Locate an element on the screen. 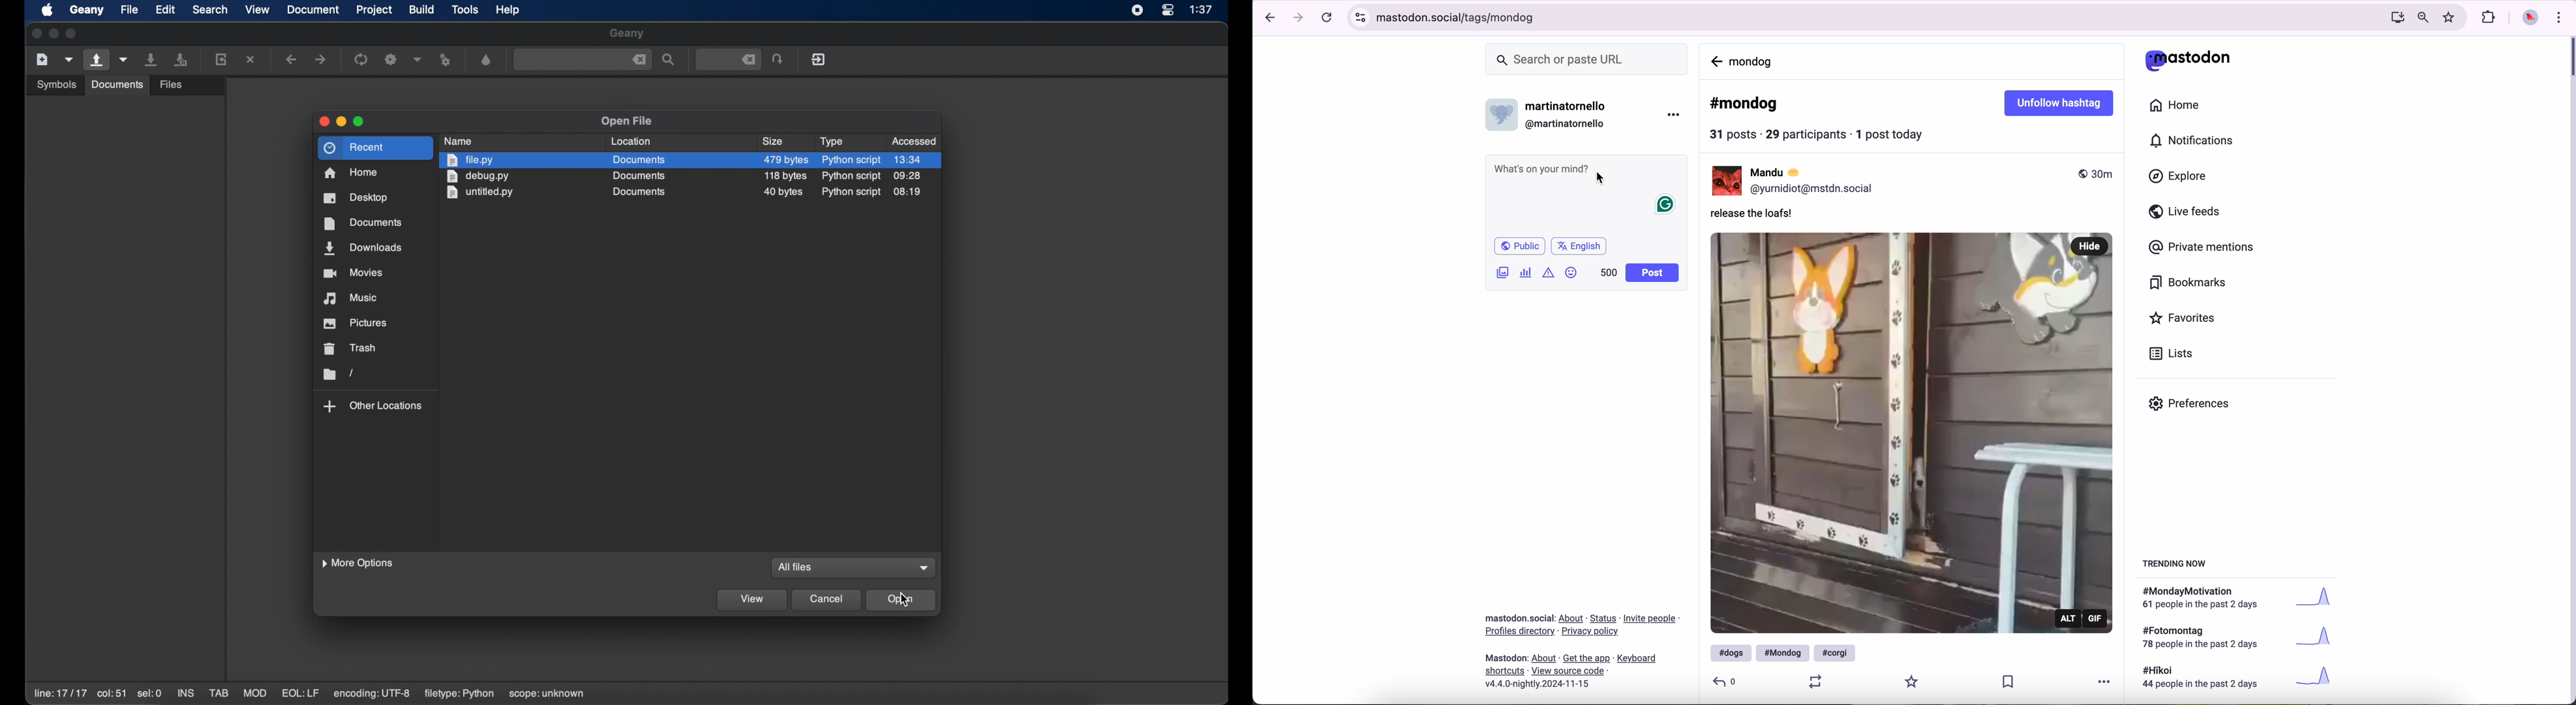  explore is located at coordinates (2180, 177).